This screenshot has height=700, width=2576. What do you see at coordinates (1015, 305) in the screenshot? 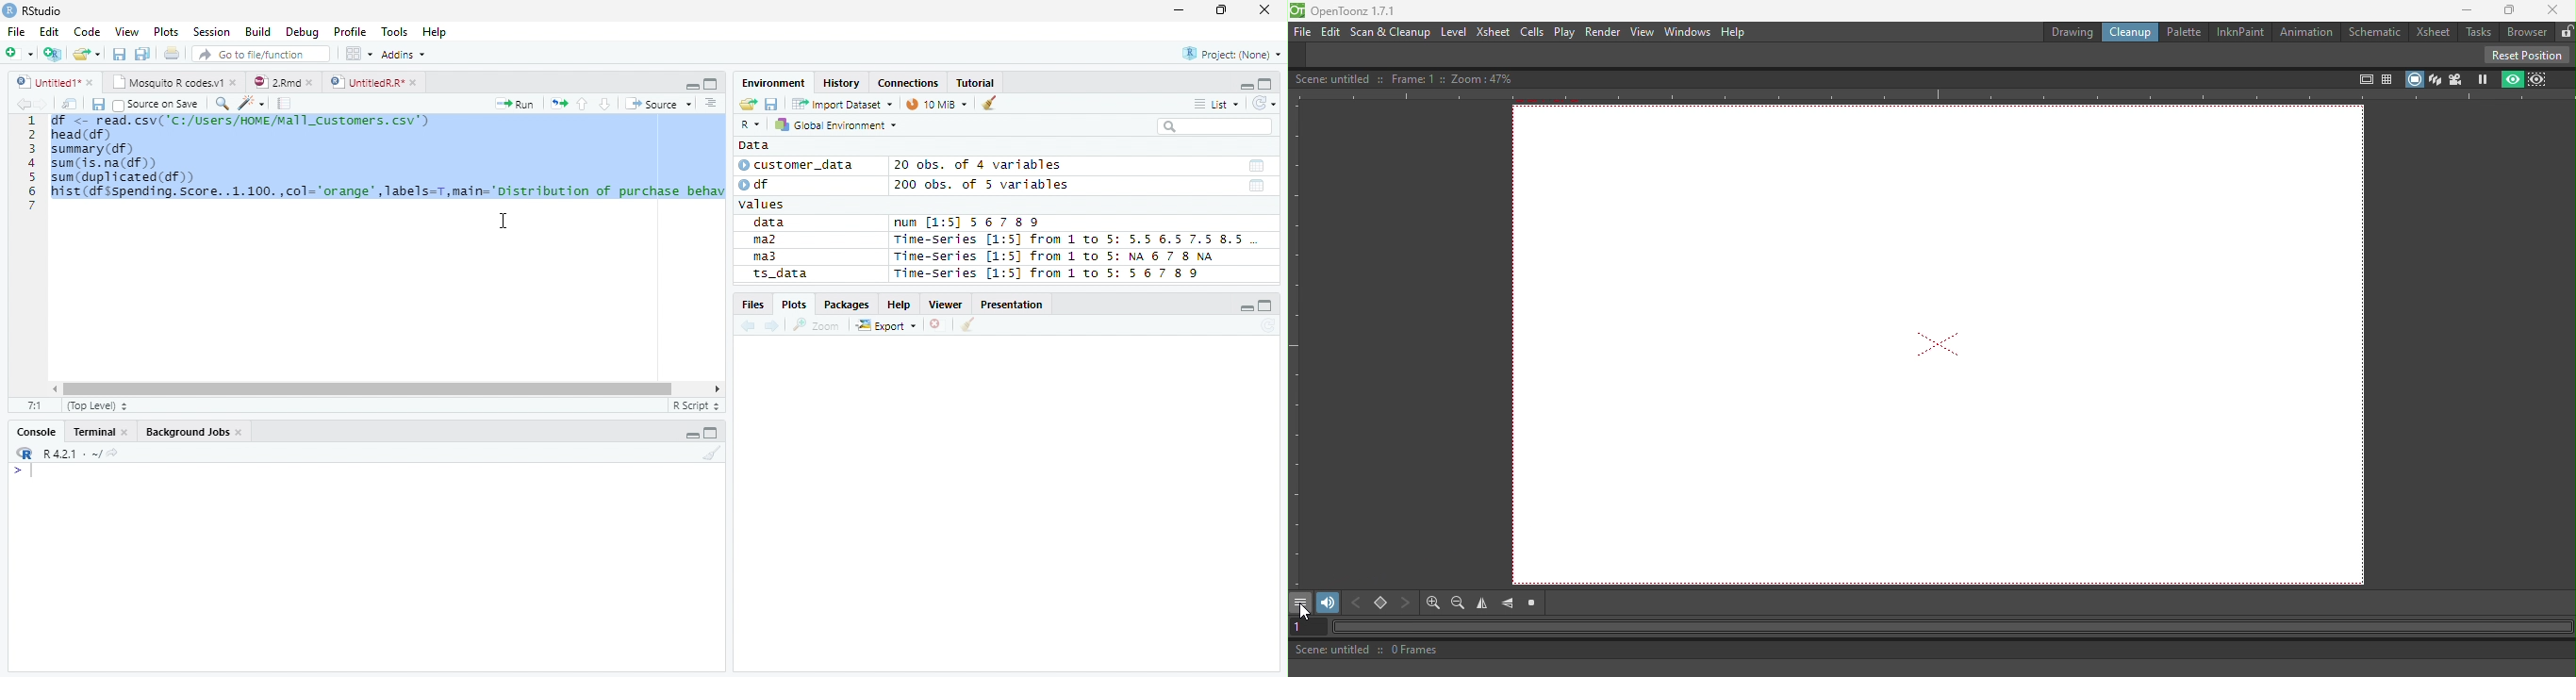
I see `Presentation` at bounding box center [1015, 305].